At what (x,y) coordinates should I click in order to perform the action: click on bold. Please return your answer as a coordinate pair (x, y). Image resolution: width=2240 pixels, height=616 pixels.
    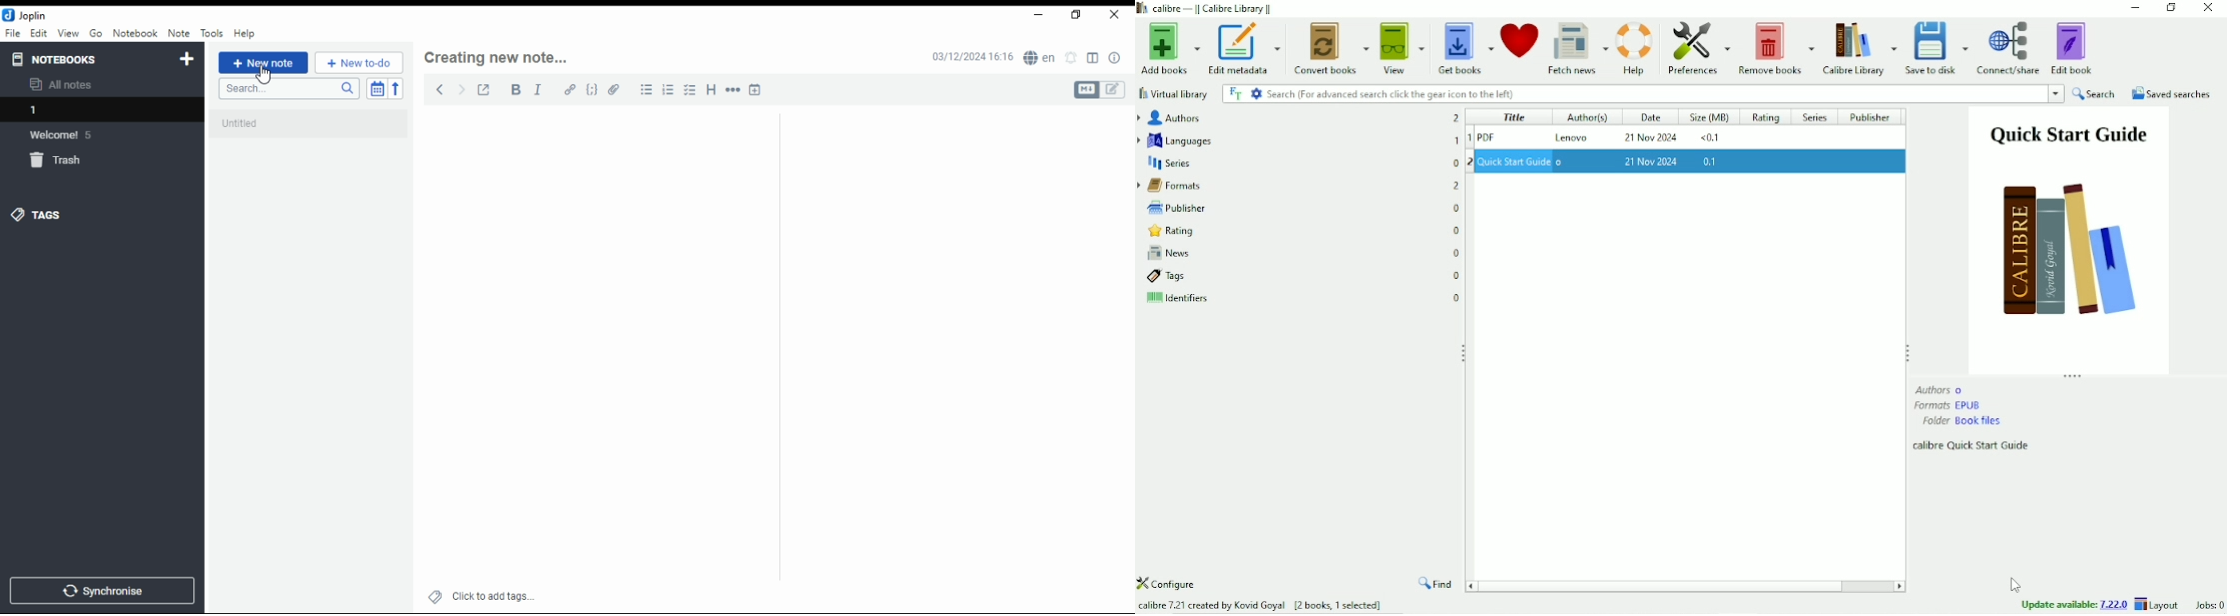
    Looking at the image, I should click on (516, 90).